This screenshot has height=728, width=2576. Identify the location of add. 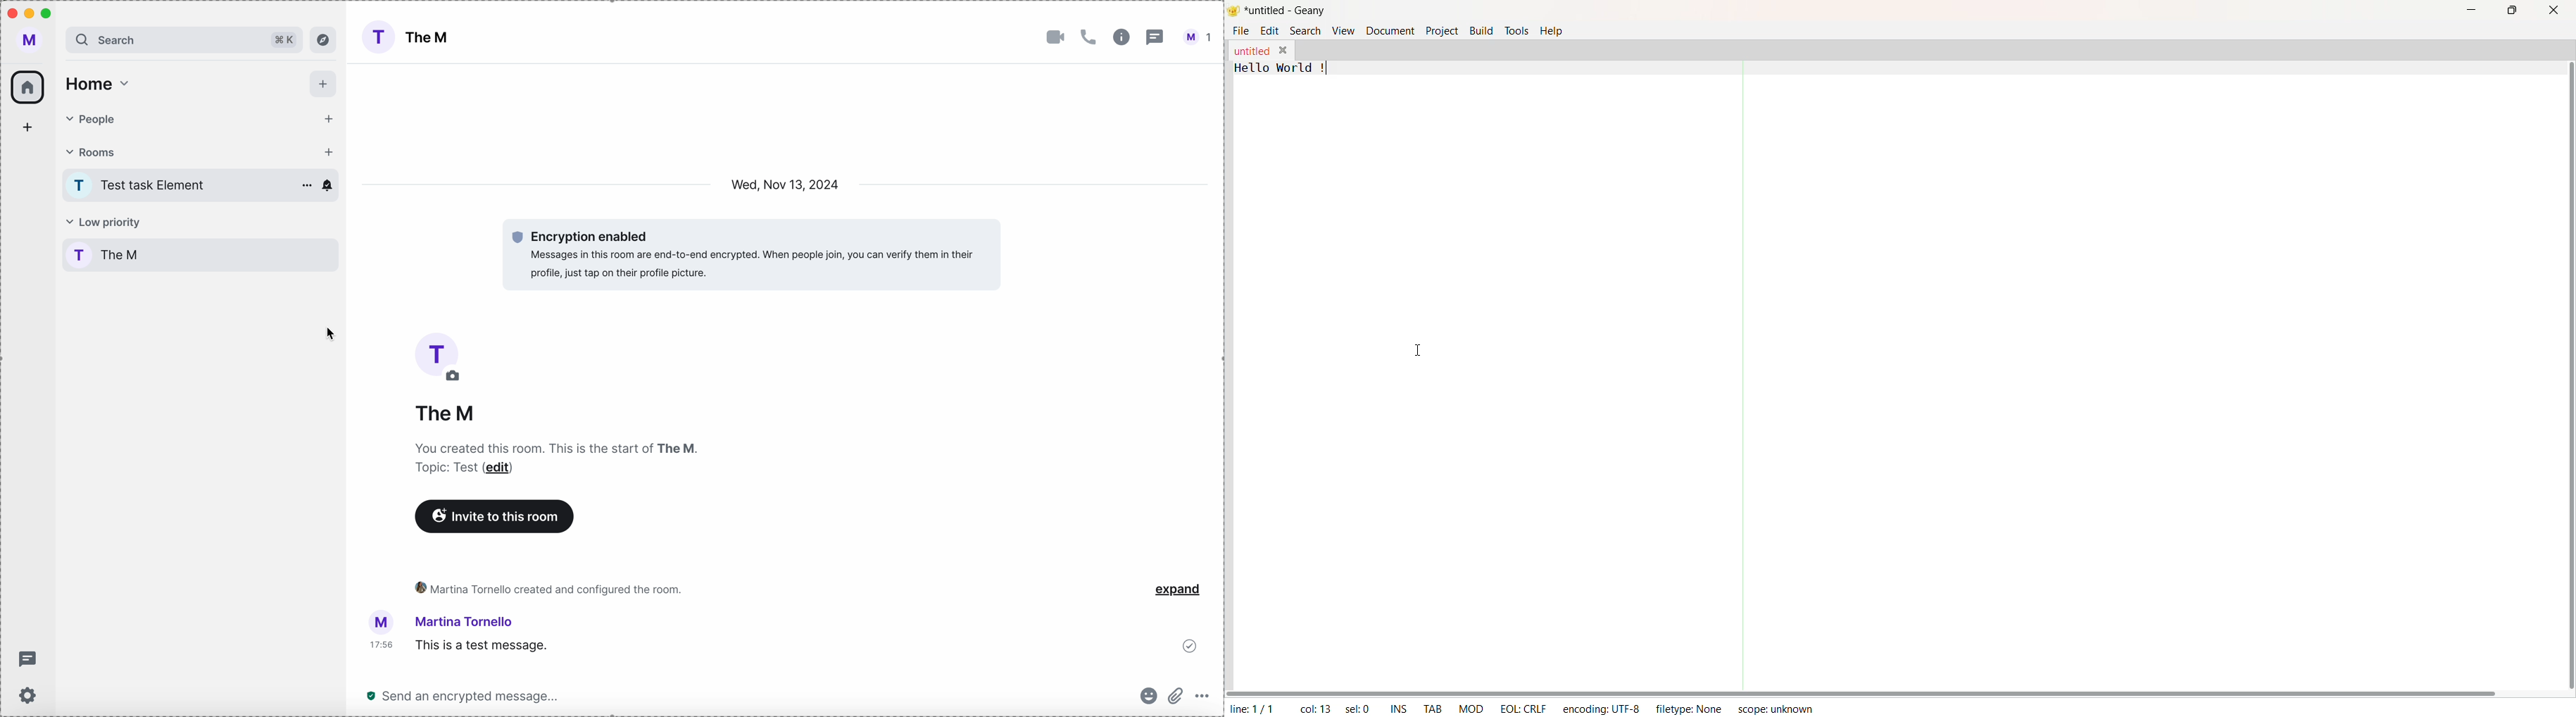
(328, 153).